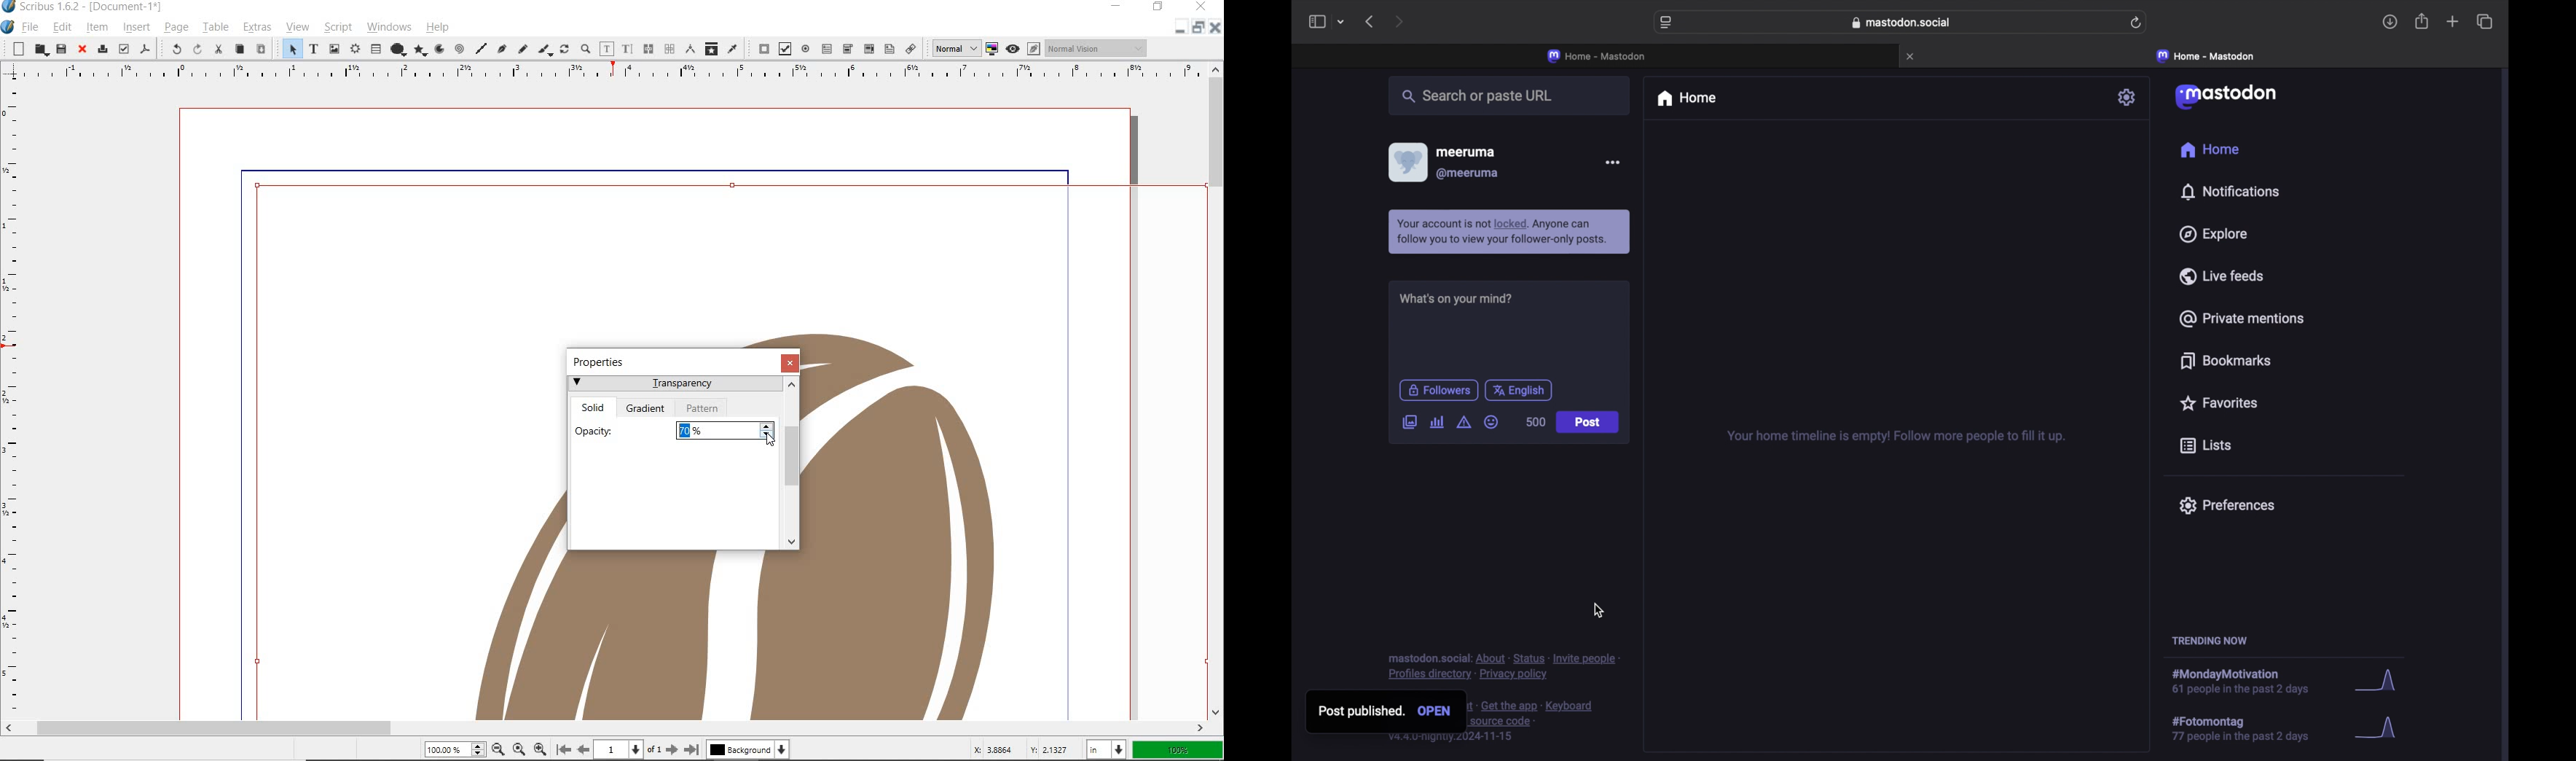  Describe the element at coordinates (173, 49) in the screenshot. I see `undo` at that location.